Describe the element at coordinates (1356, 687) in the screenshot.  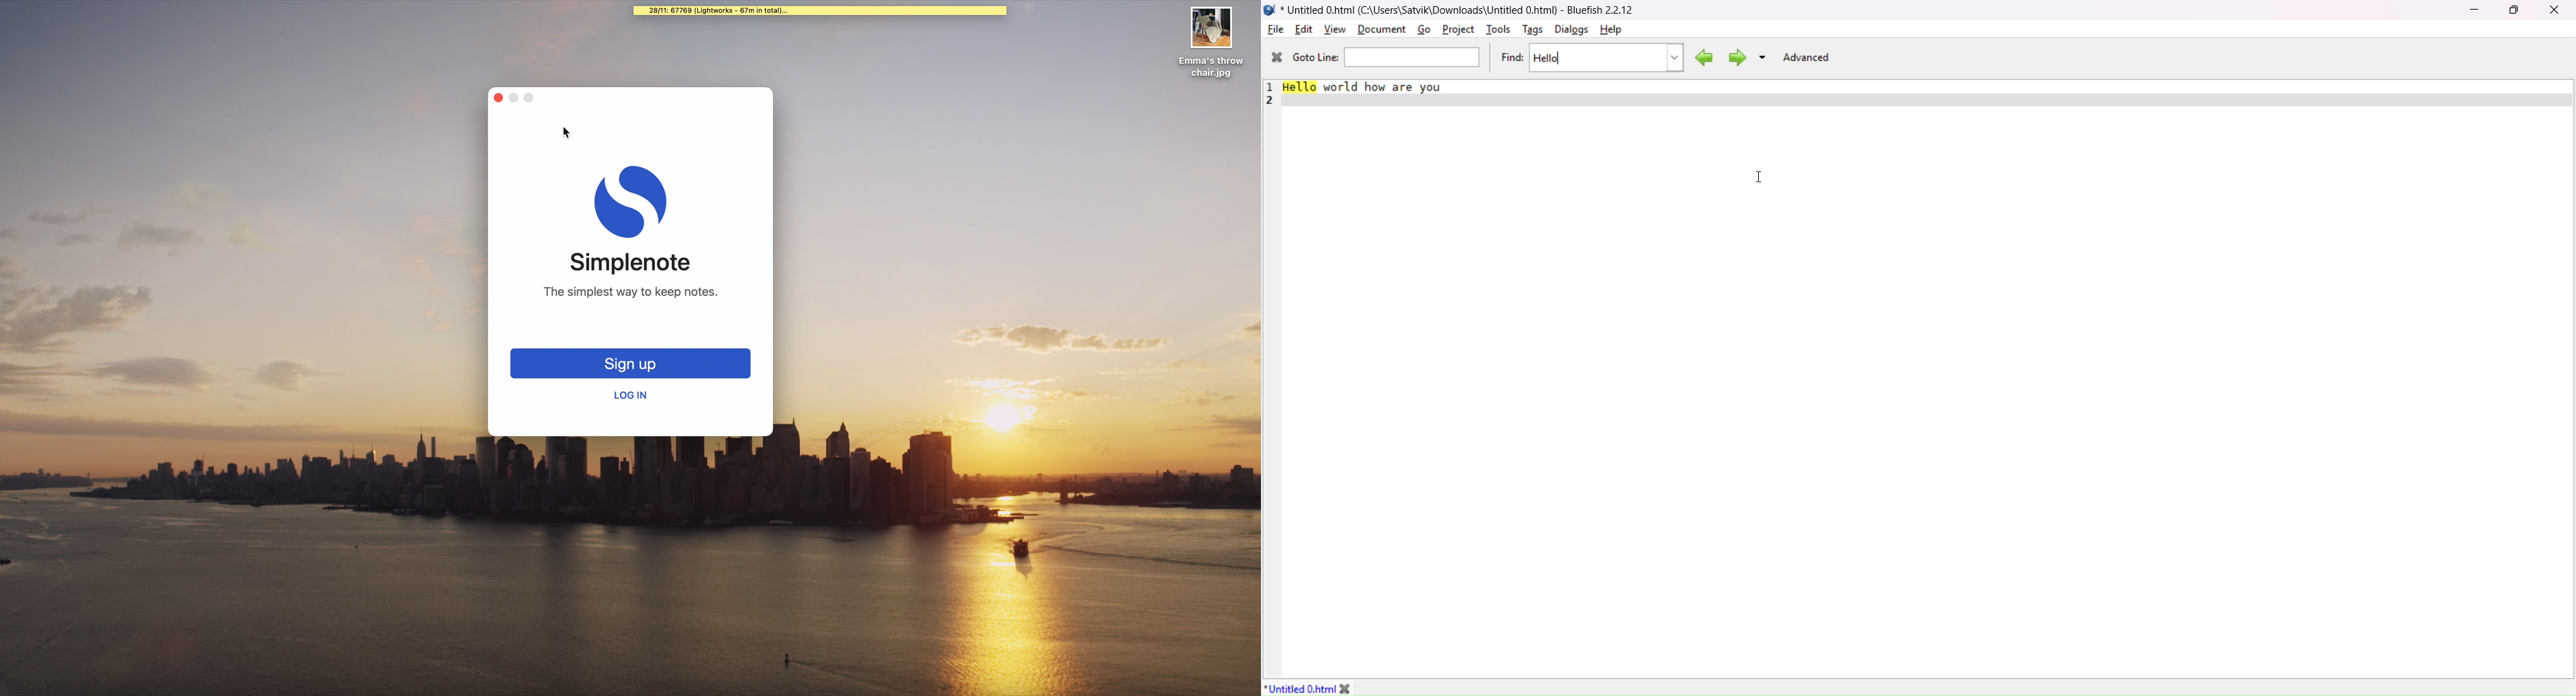
I see `close tab` at that location.